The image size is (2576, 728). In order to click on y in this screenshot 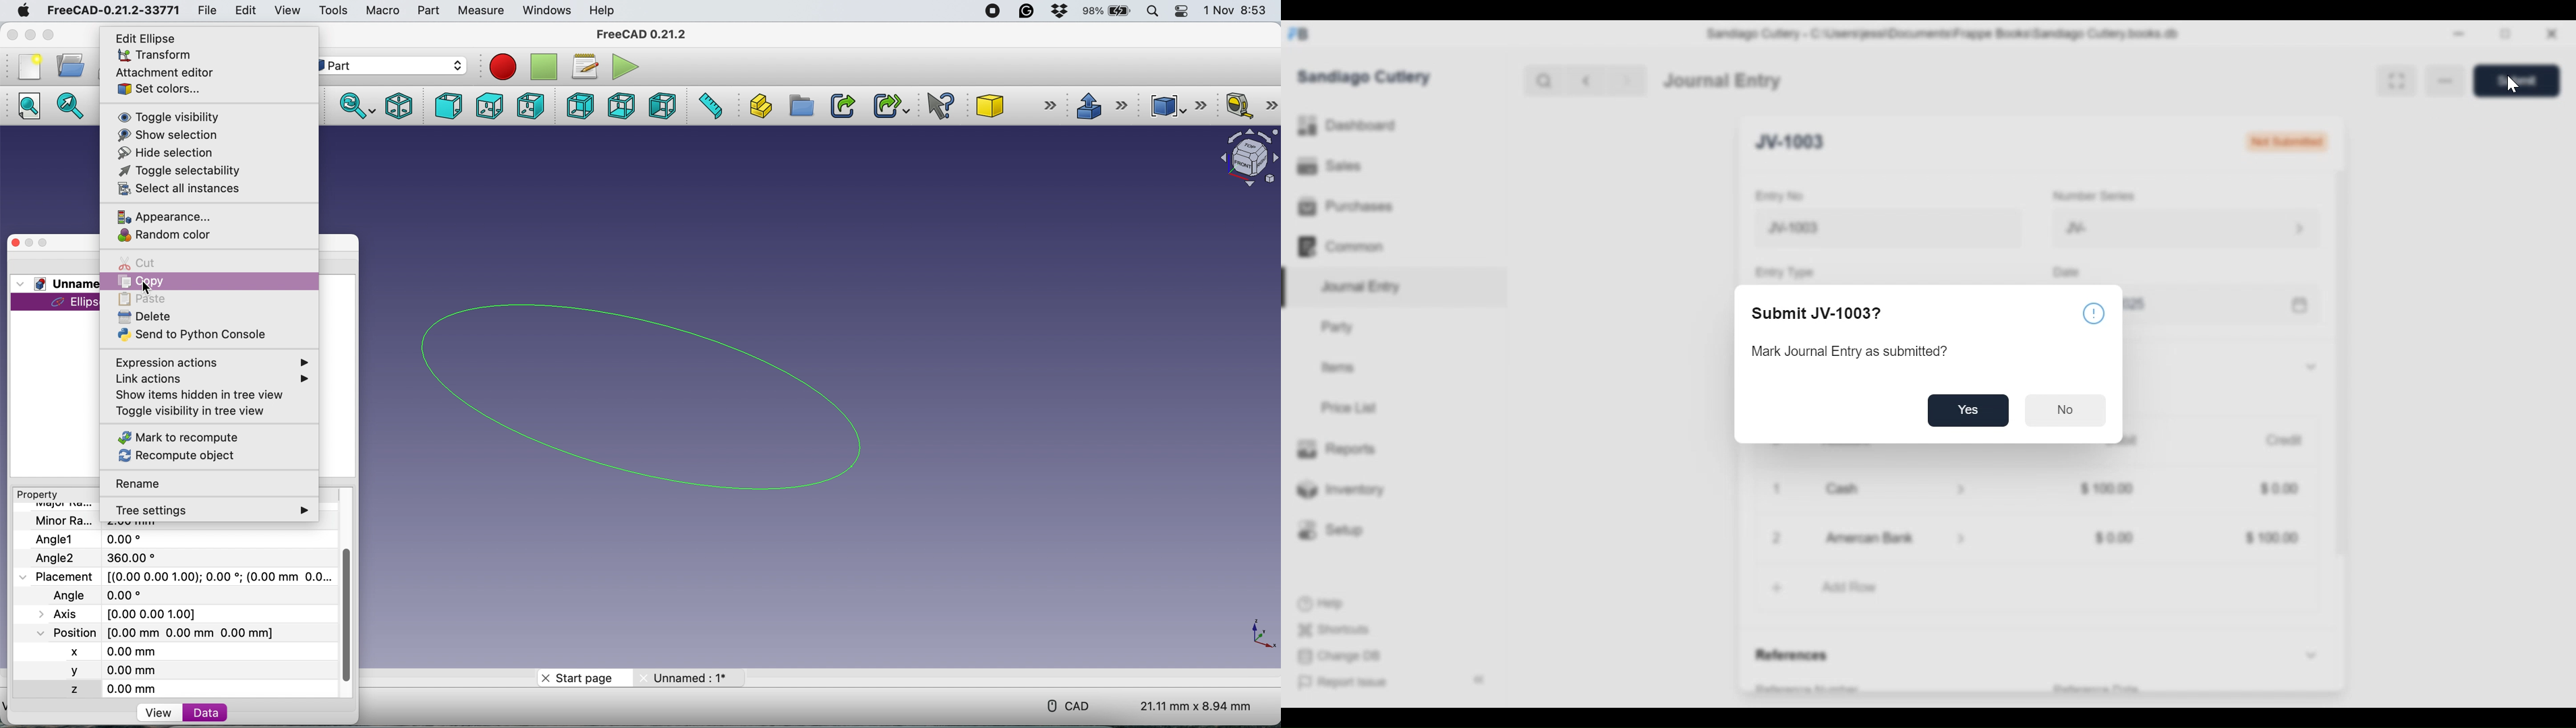, I will do `click(96, 670)`.